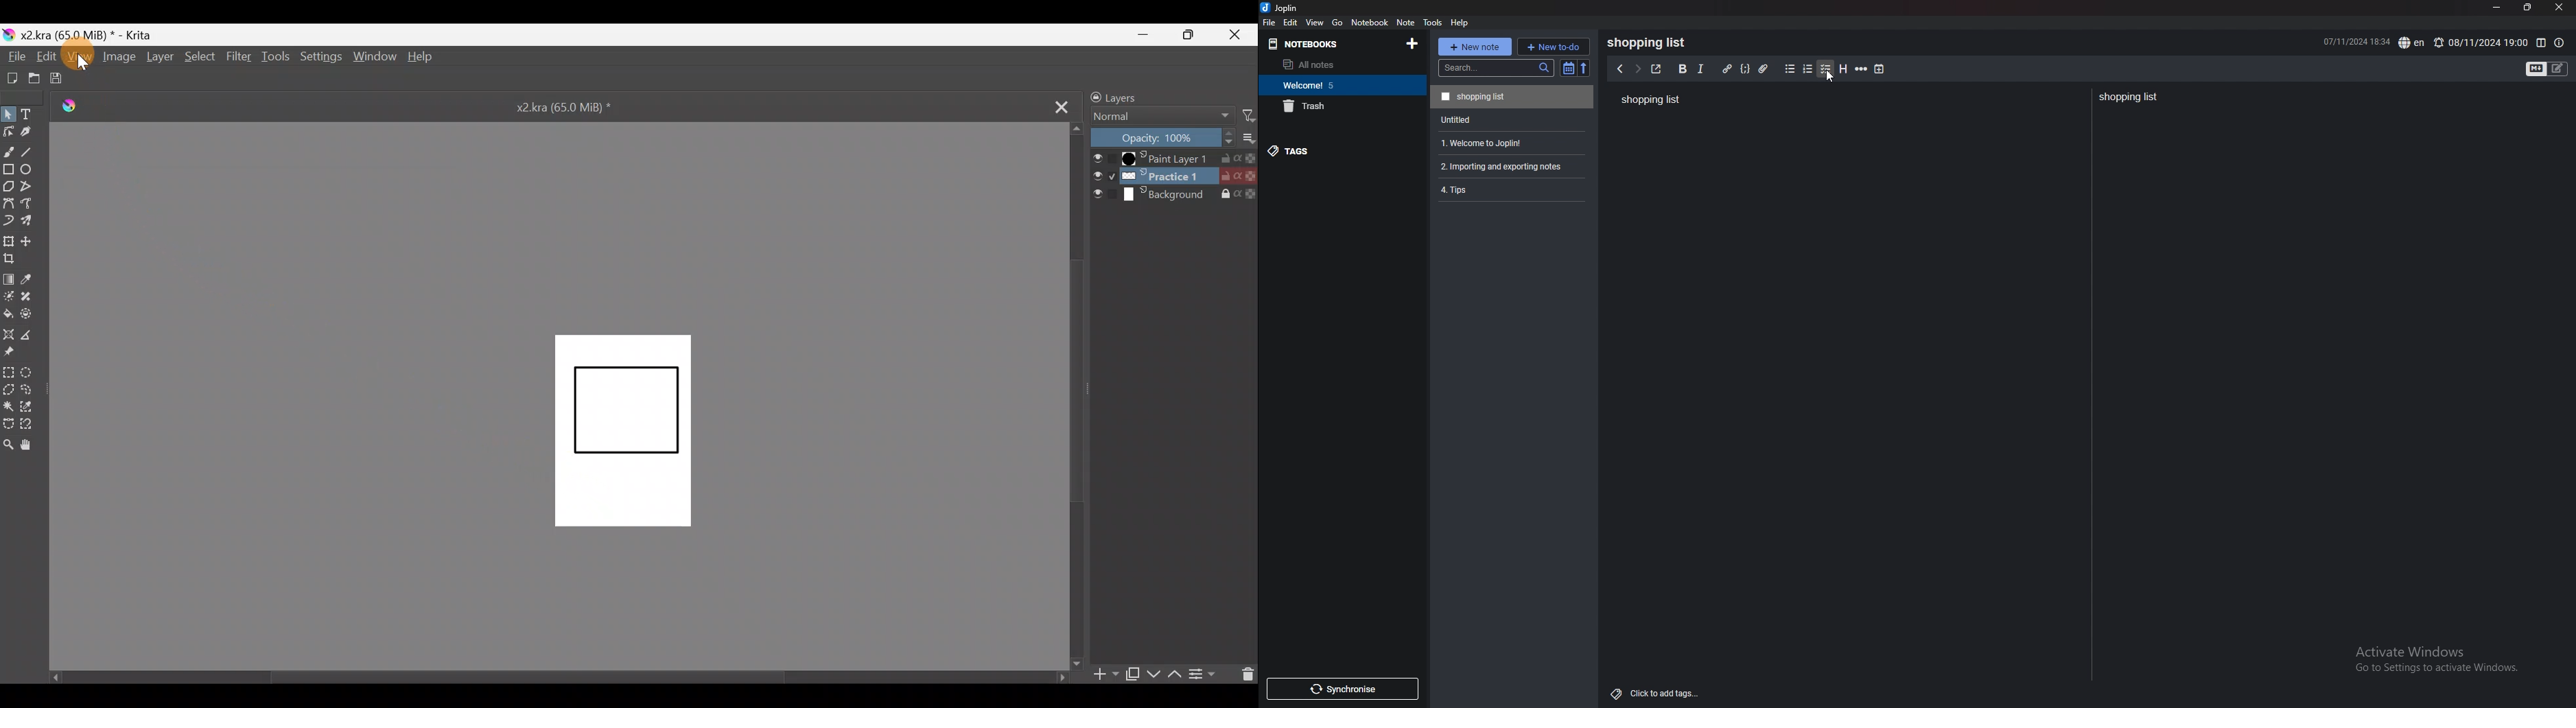 This screenshot has height=728, width=2576. I want to click on minimize, so click(2497, 8).